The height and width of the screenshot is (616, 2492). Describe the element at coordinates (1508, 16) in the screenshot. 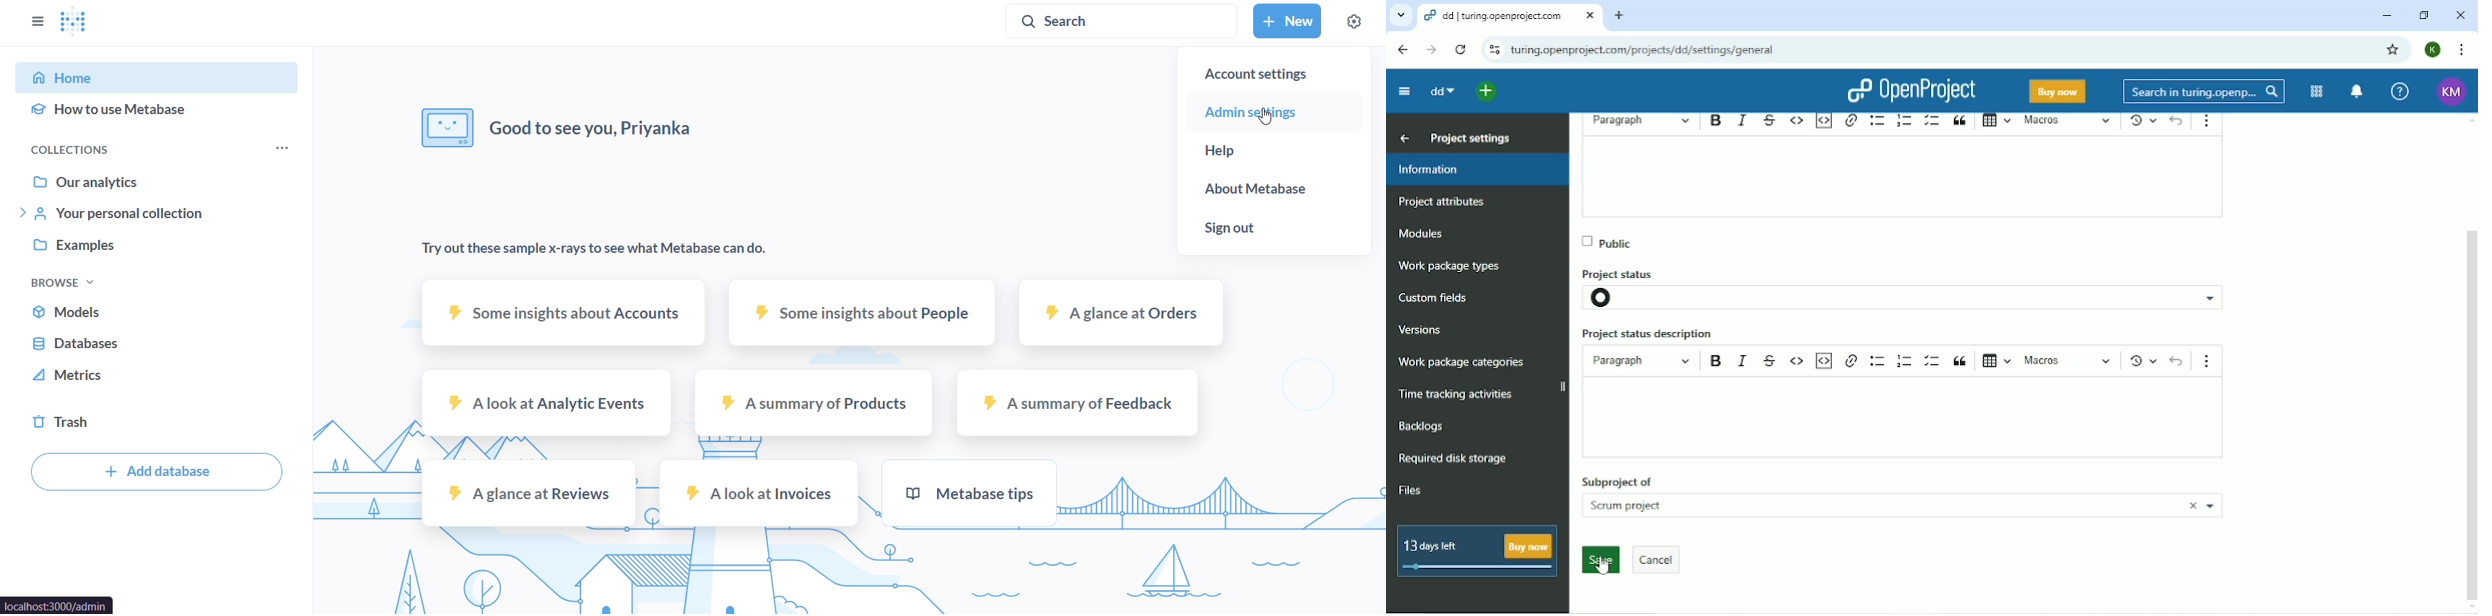

I see `dd/turing.openproject.com` at that location.